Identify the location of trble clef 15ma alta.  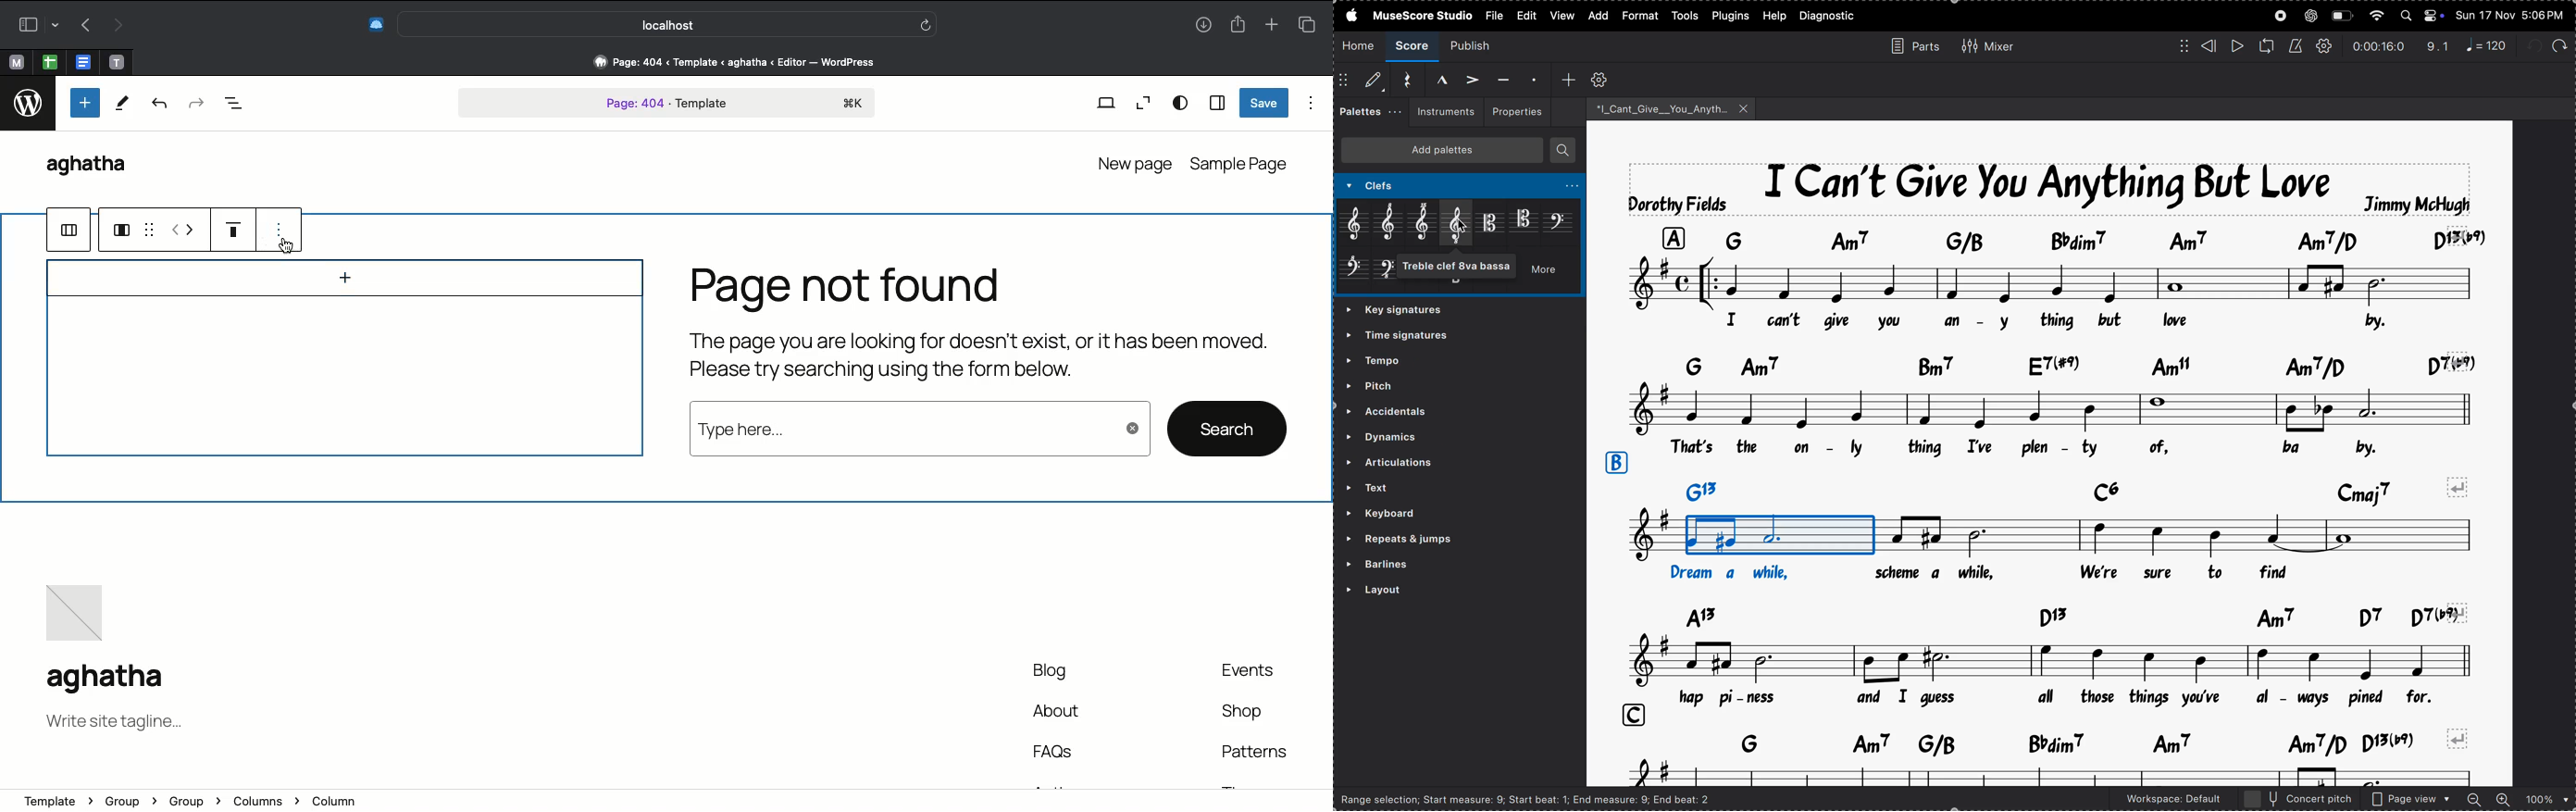
(1427, 224).